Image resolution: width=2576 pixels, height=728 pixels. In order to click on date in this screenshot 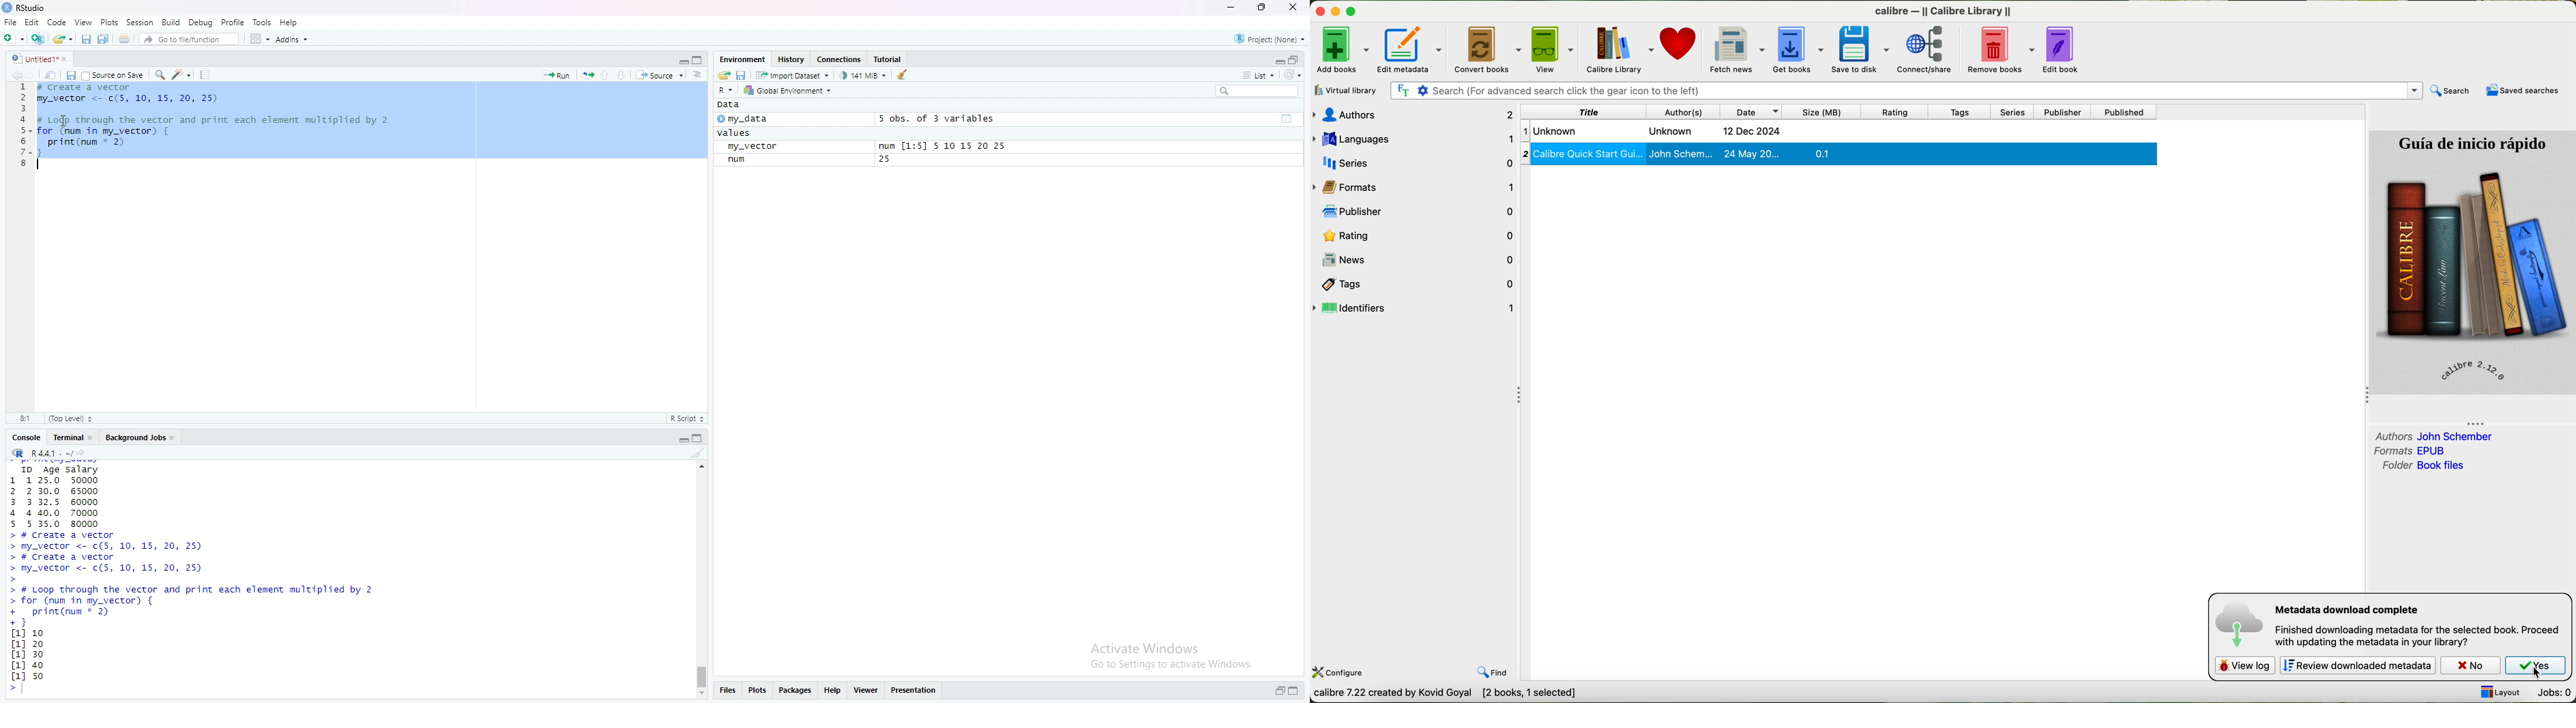, I will do `click(1752, 112)`.